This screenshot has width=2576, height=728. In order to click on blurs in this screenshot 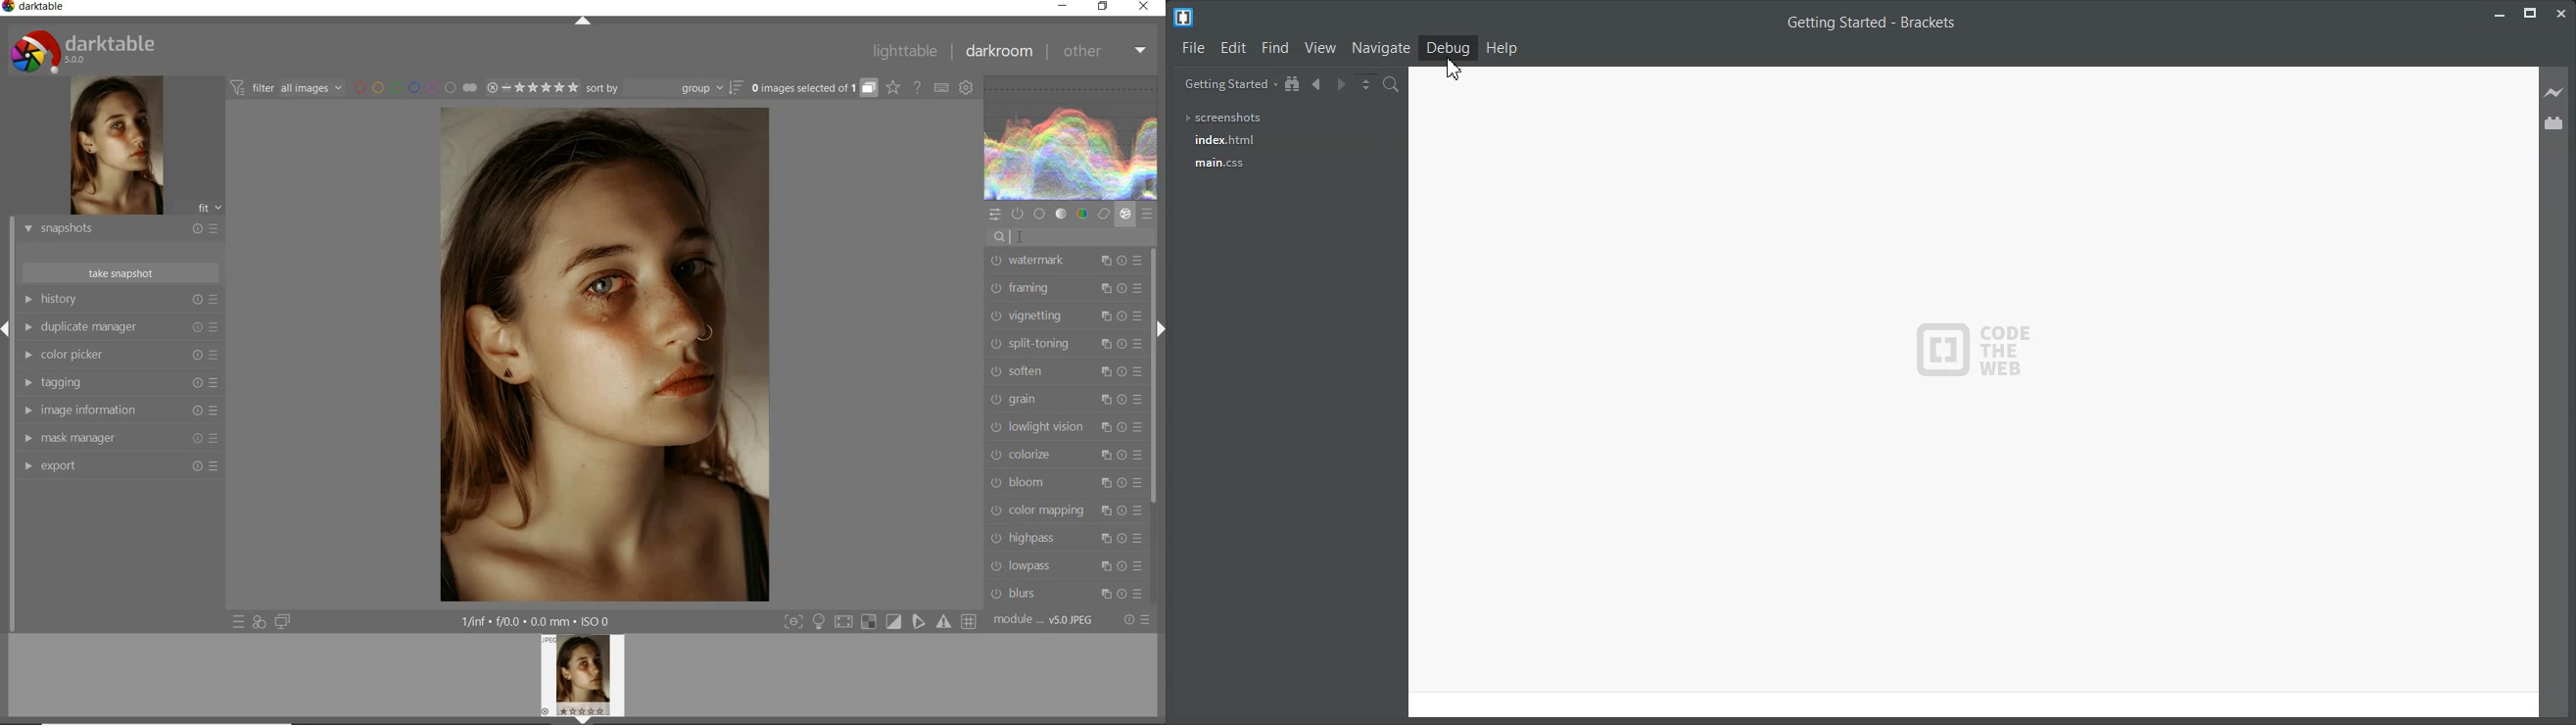, I will do `click(1071, 594)`.